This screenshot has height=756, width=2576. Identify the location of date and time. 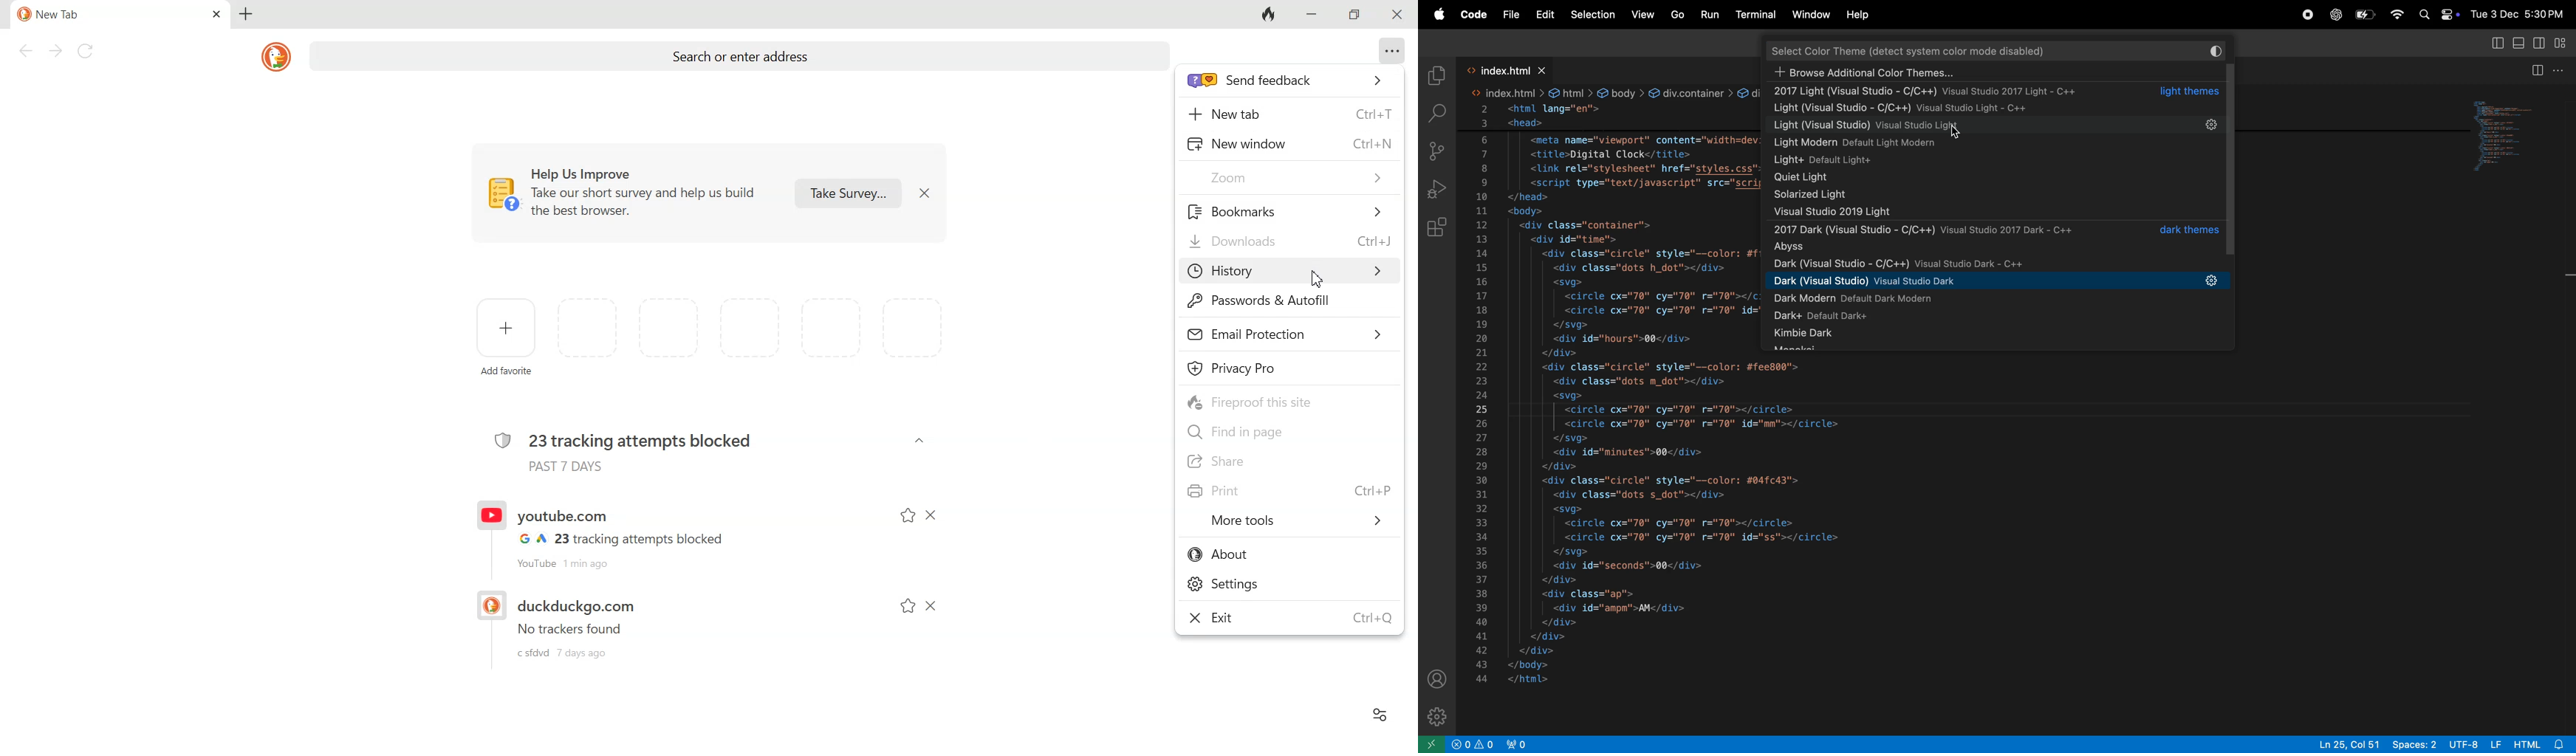
(2516, 14).